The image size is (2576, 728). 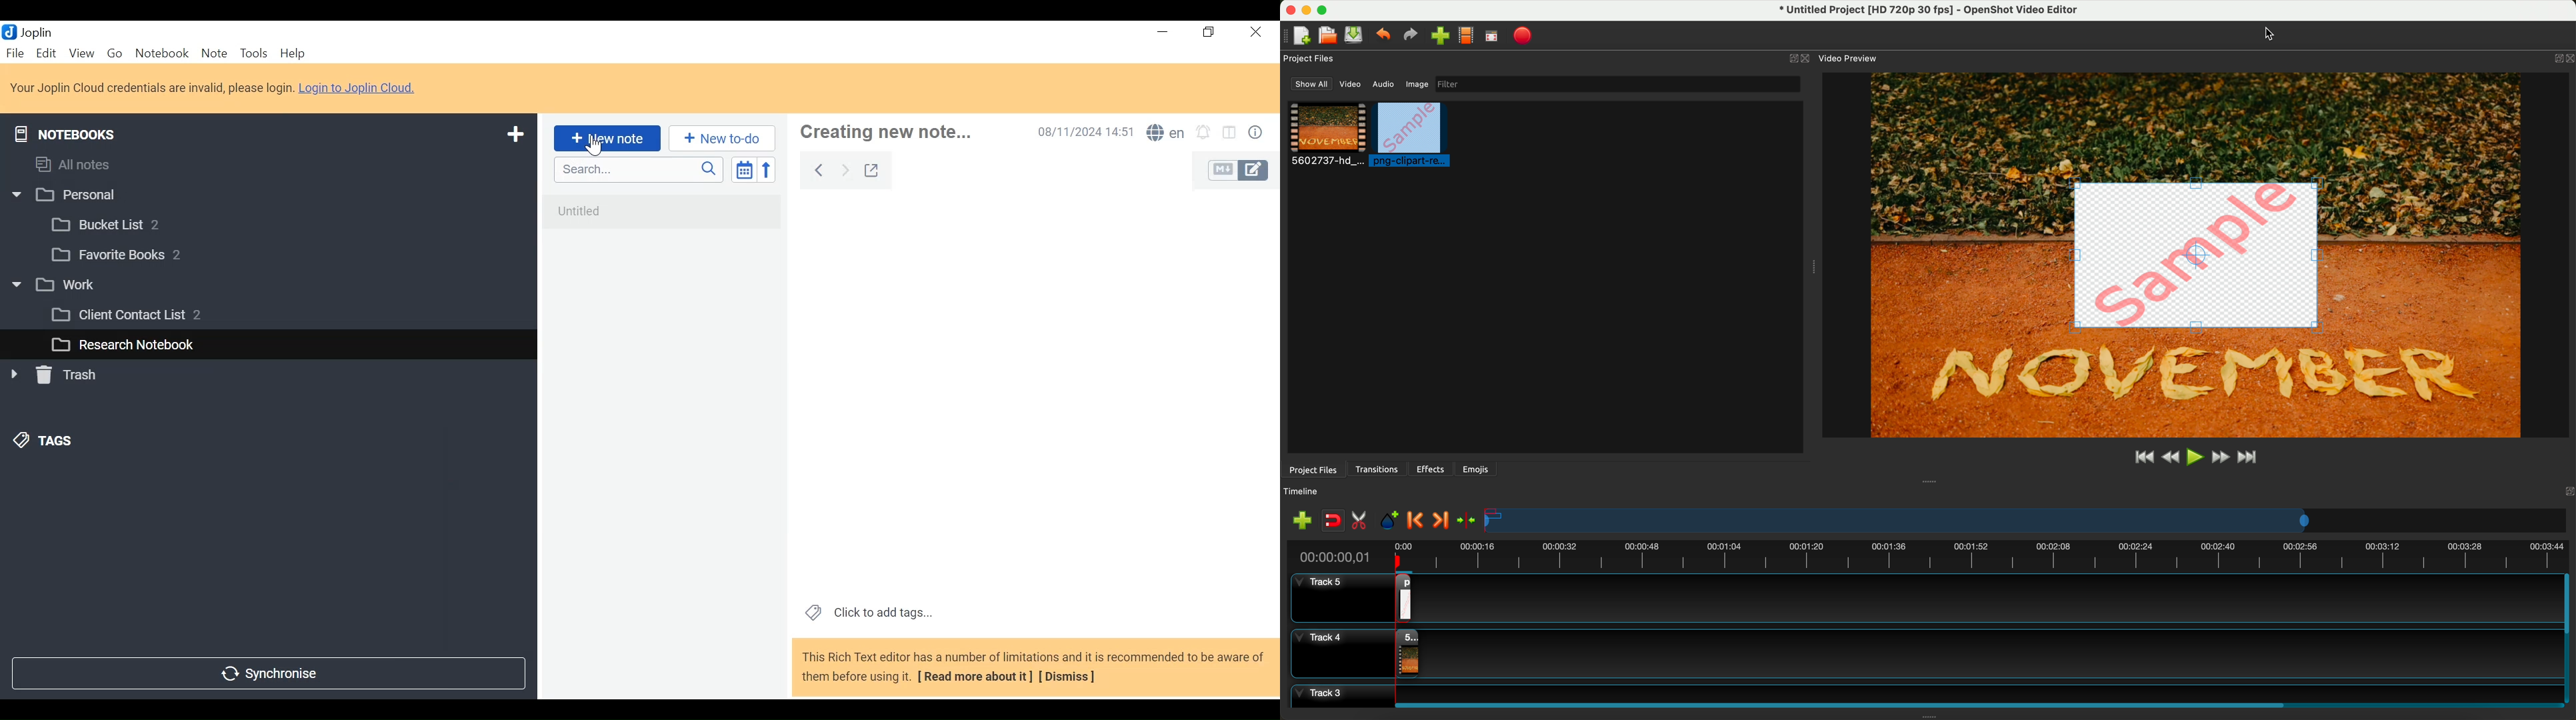 What do you see at coordinates (1082, 131) in the screenshot?
I see `Date and Time` at bounding box center [1082, 131].